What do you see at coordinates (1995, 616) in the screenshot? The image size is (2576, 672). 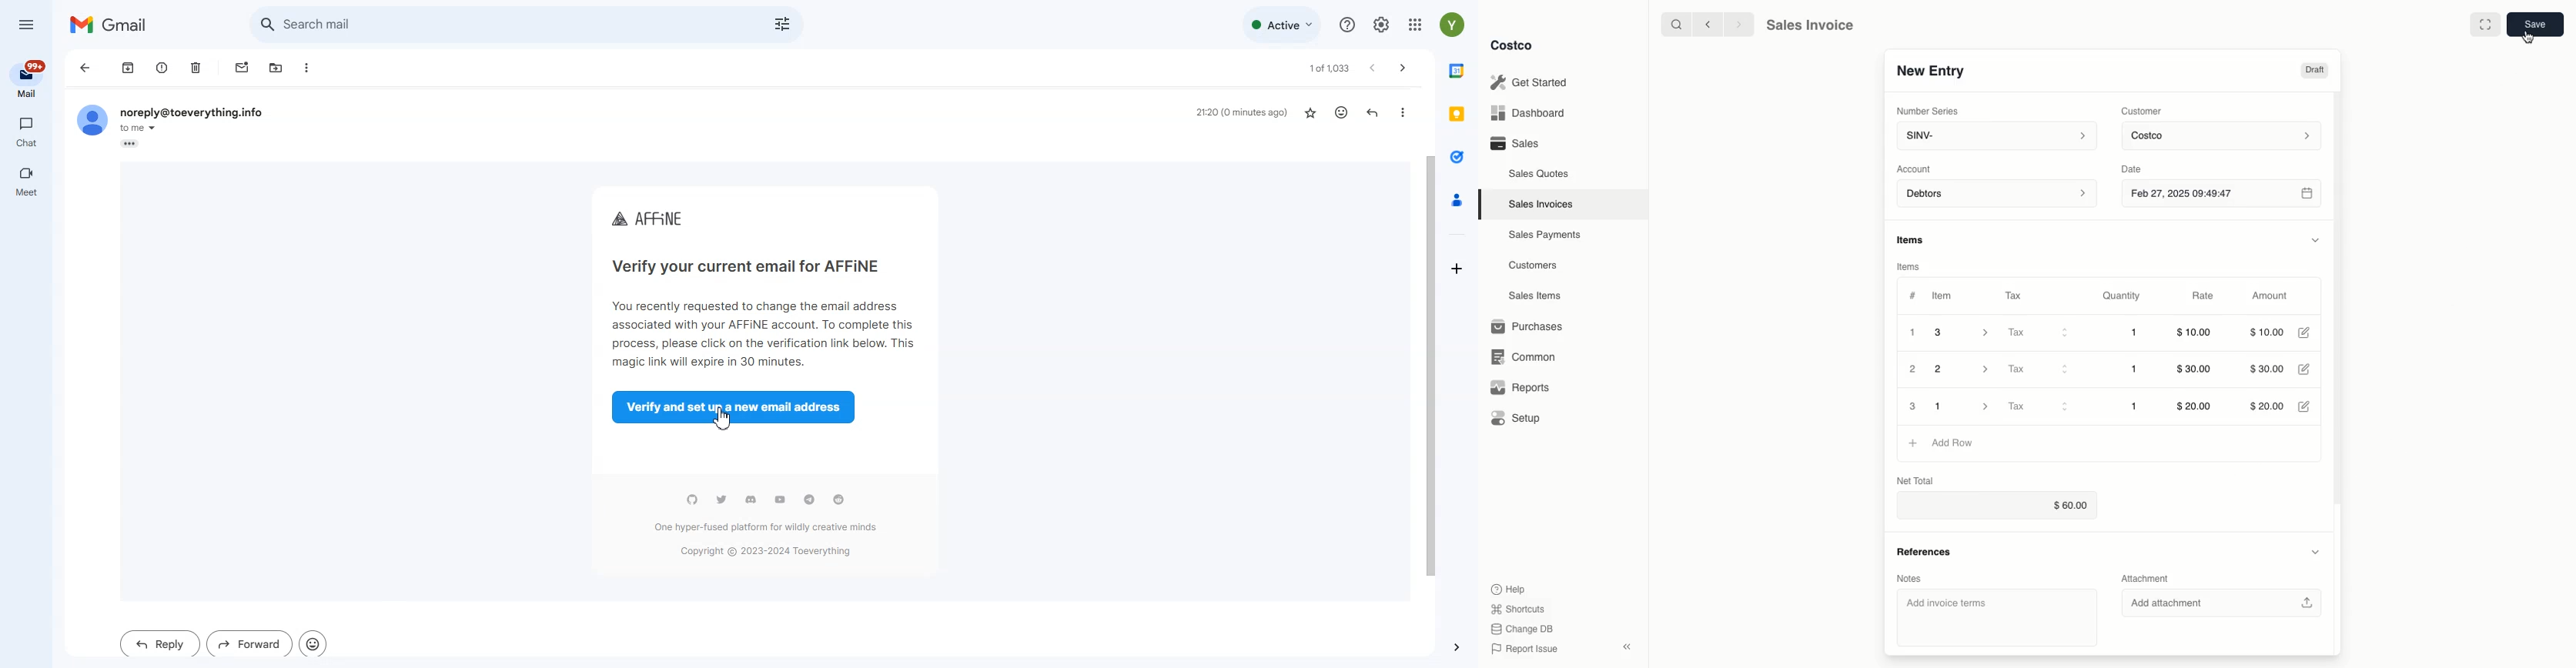 I see `‘Add invoice terms` at bounding box center [1995, 616].